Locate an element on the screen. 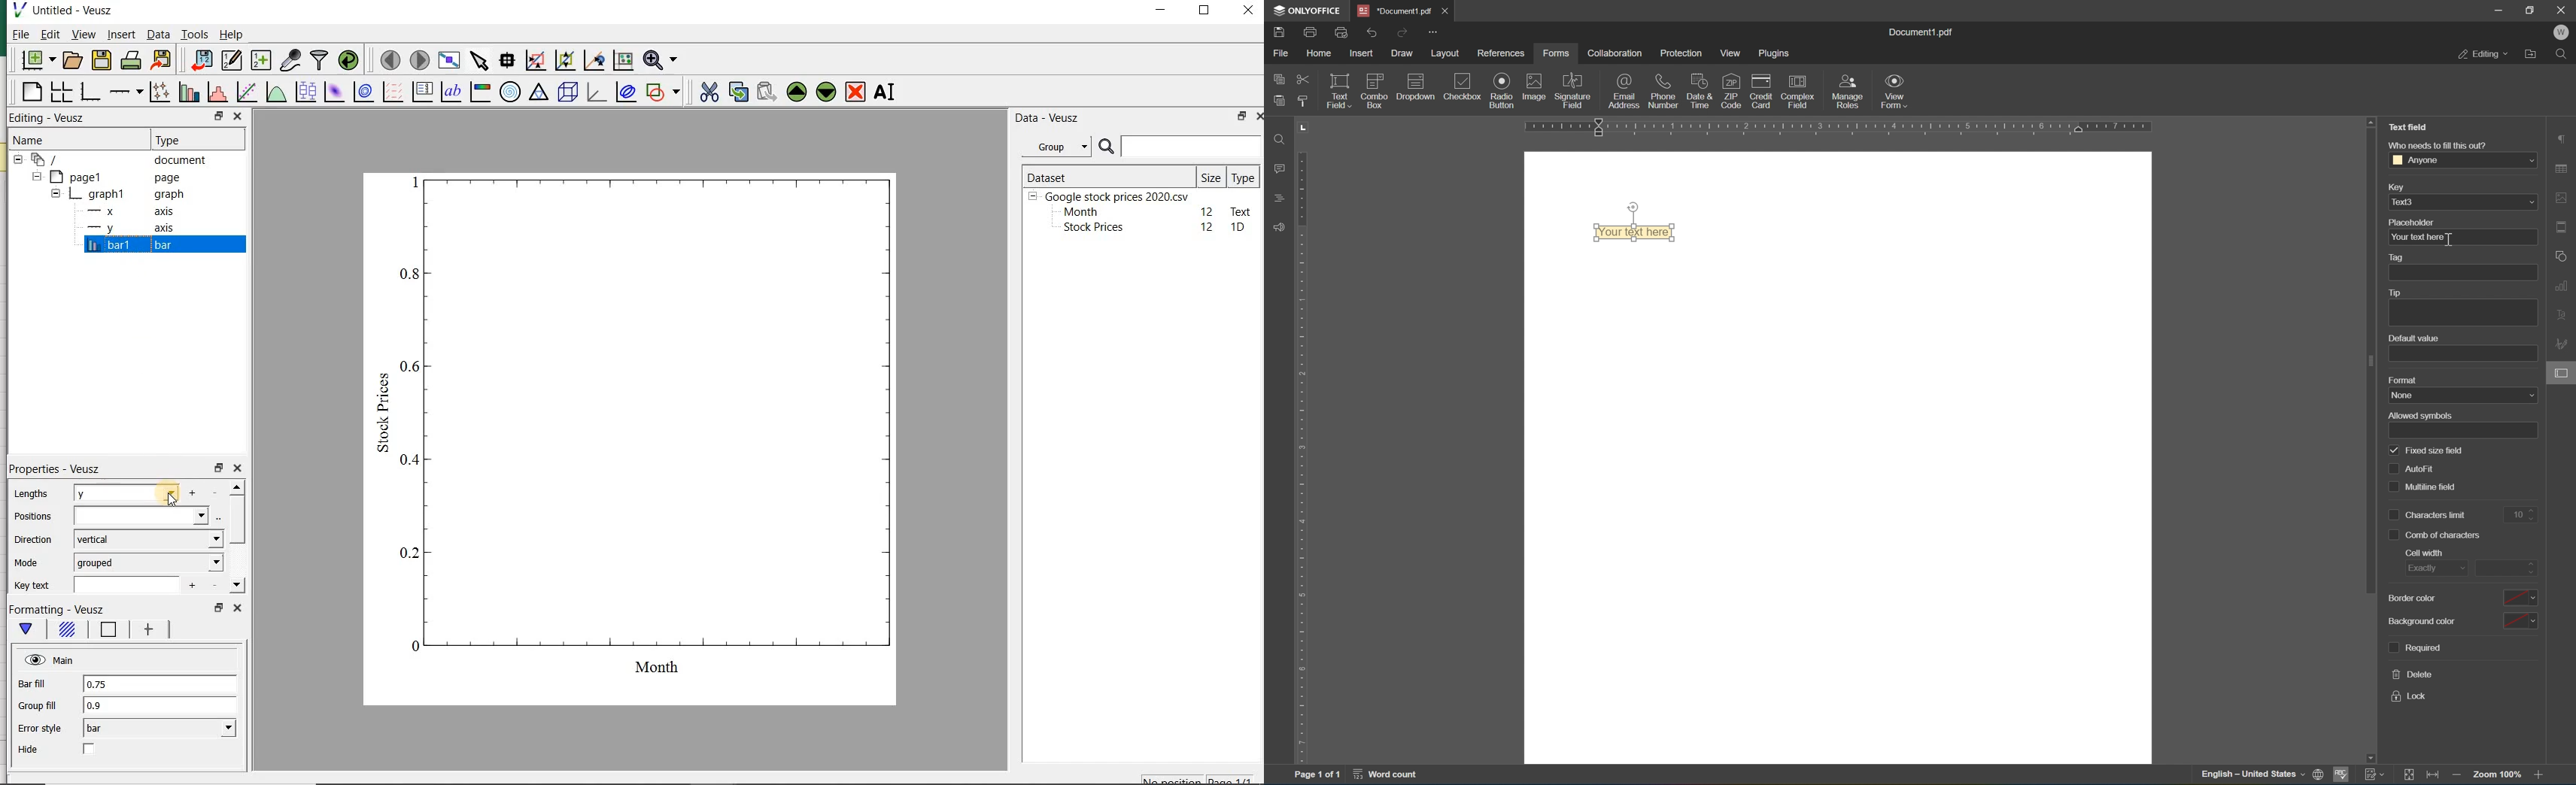 The height and width of the screenshot is (812, 2576). fit to width is located at coordinates (2435, 778).